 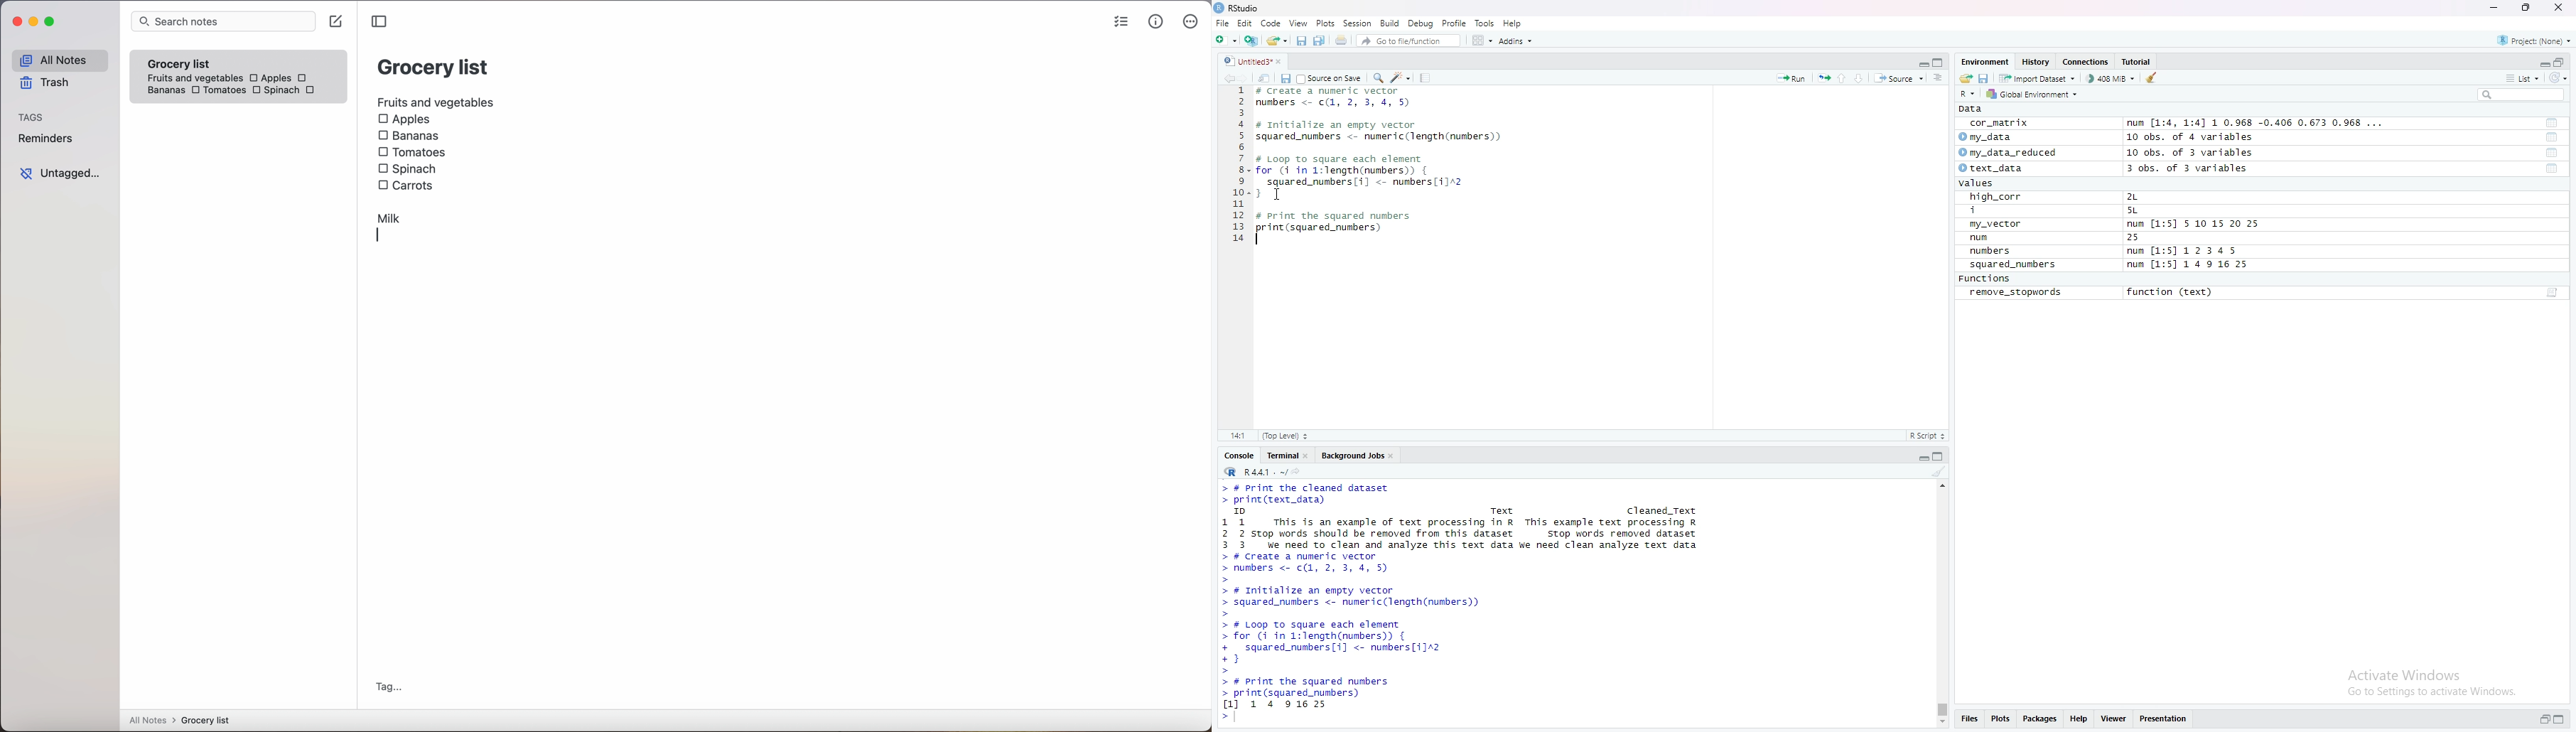 I want to click on Bananas checkbox, so click(x=411, y=137).